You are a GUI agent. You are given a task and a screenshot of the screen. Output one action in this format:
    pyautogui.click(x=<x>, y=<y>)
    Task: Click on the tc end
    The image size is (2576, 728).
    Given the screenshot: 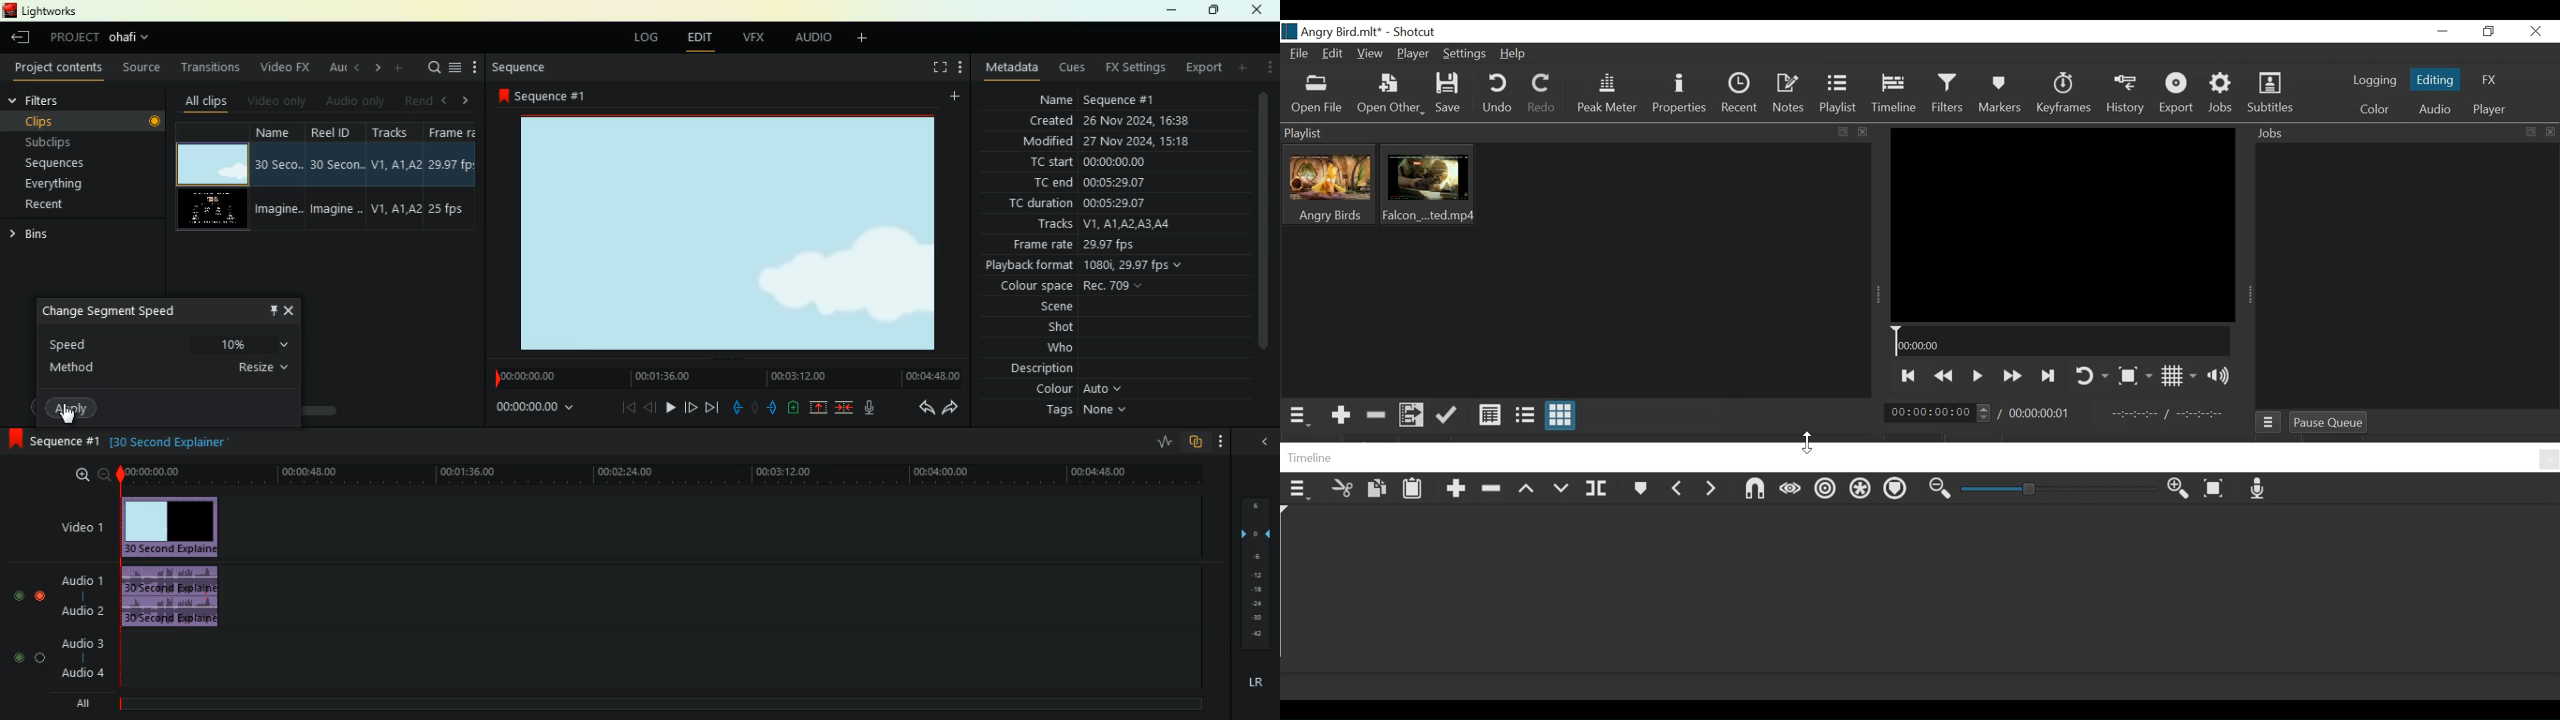 What is the action you would take?
    pyautogui.click(x=1093, y=184)
    